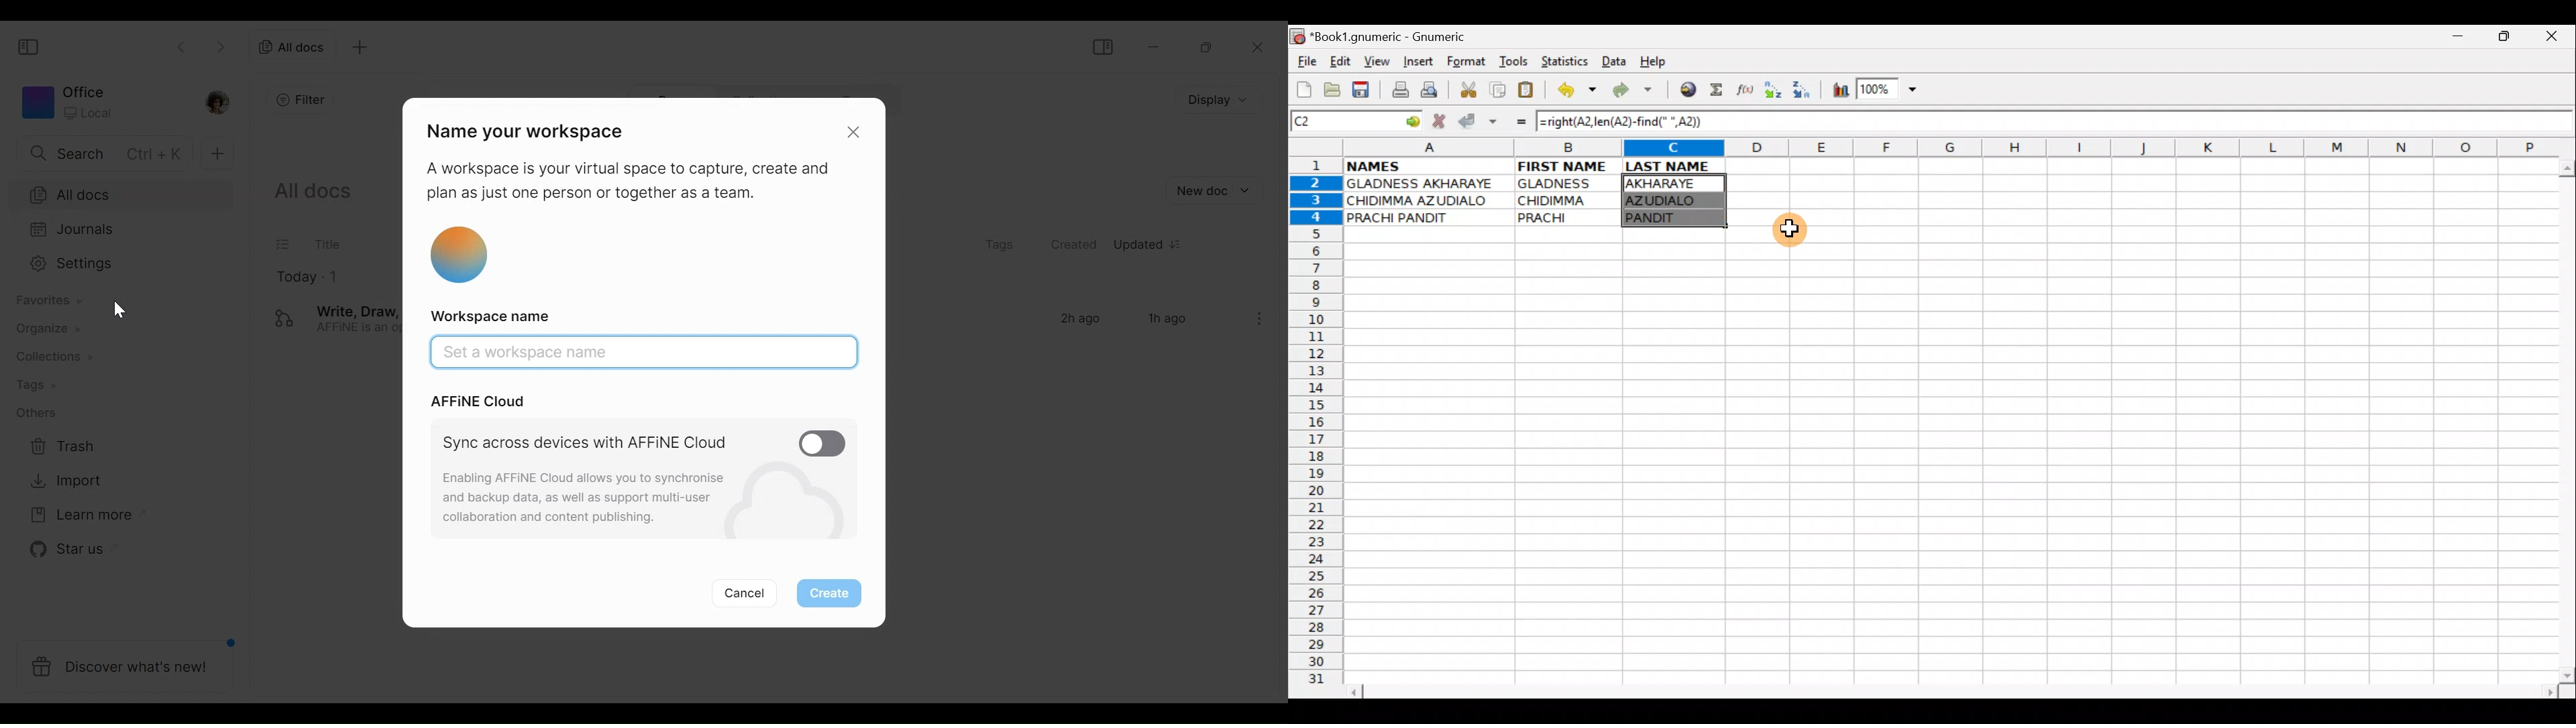 Image resolution: width=2576 pixels, height=728 pixels. Describe the element at coordinates (586, 442) in the screenshot. I see `Sync across devices with AFFiNE Cloud` at that location.